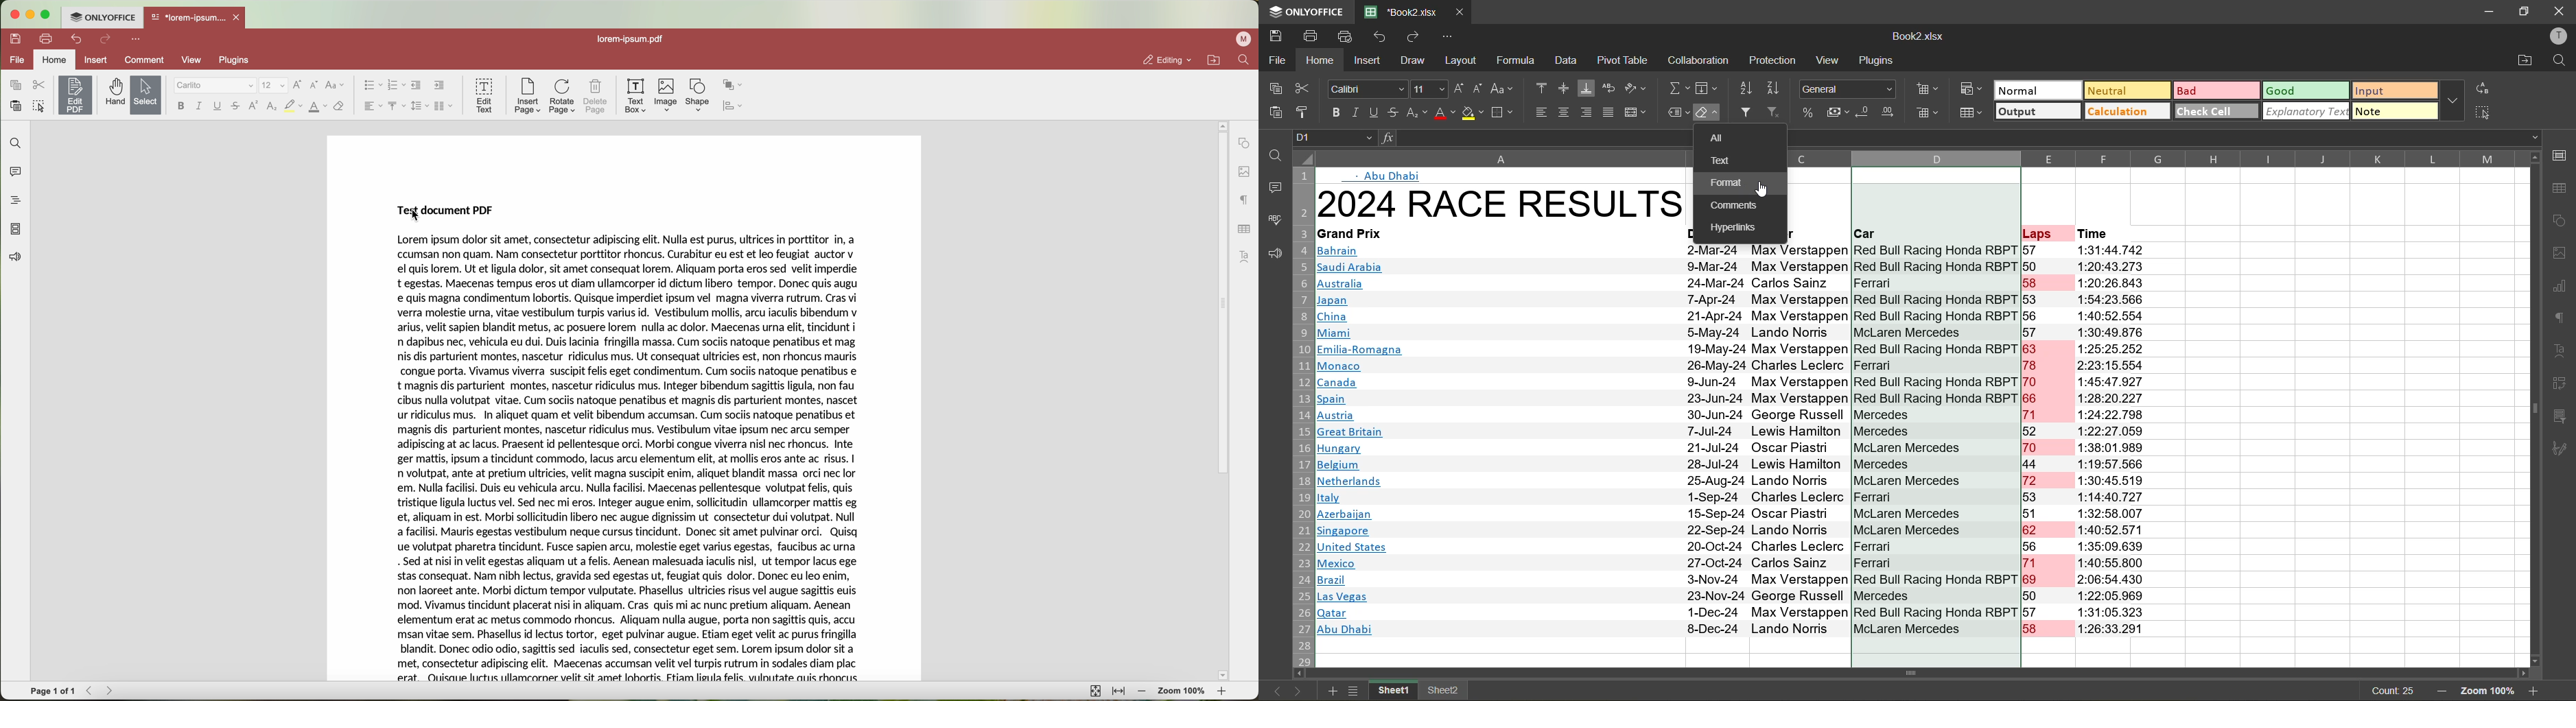  I want to click on bold, so click(1333, 112).